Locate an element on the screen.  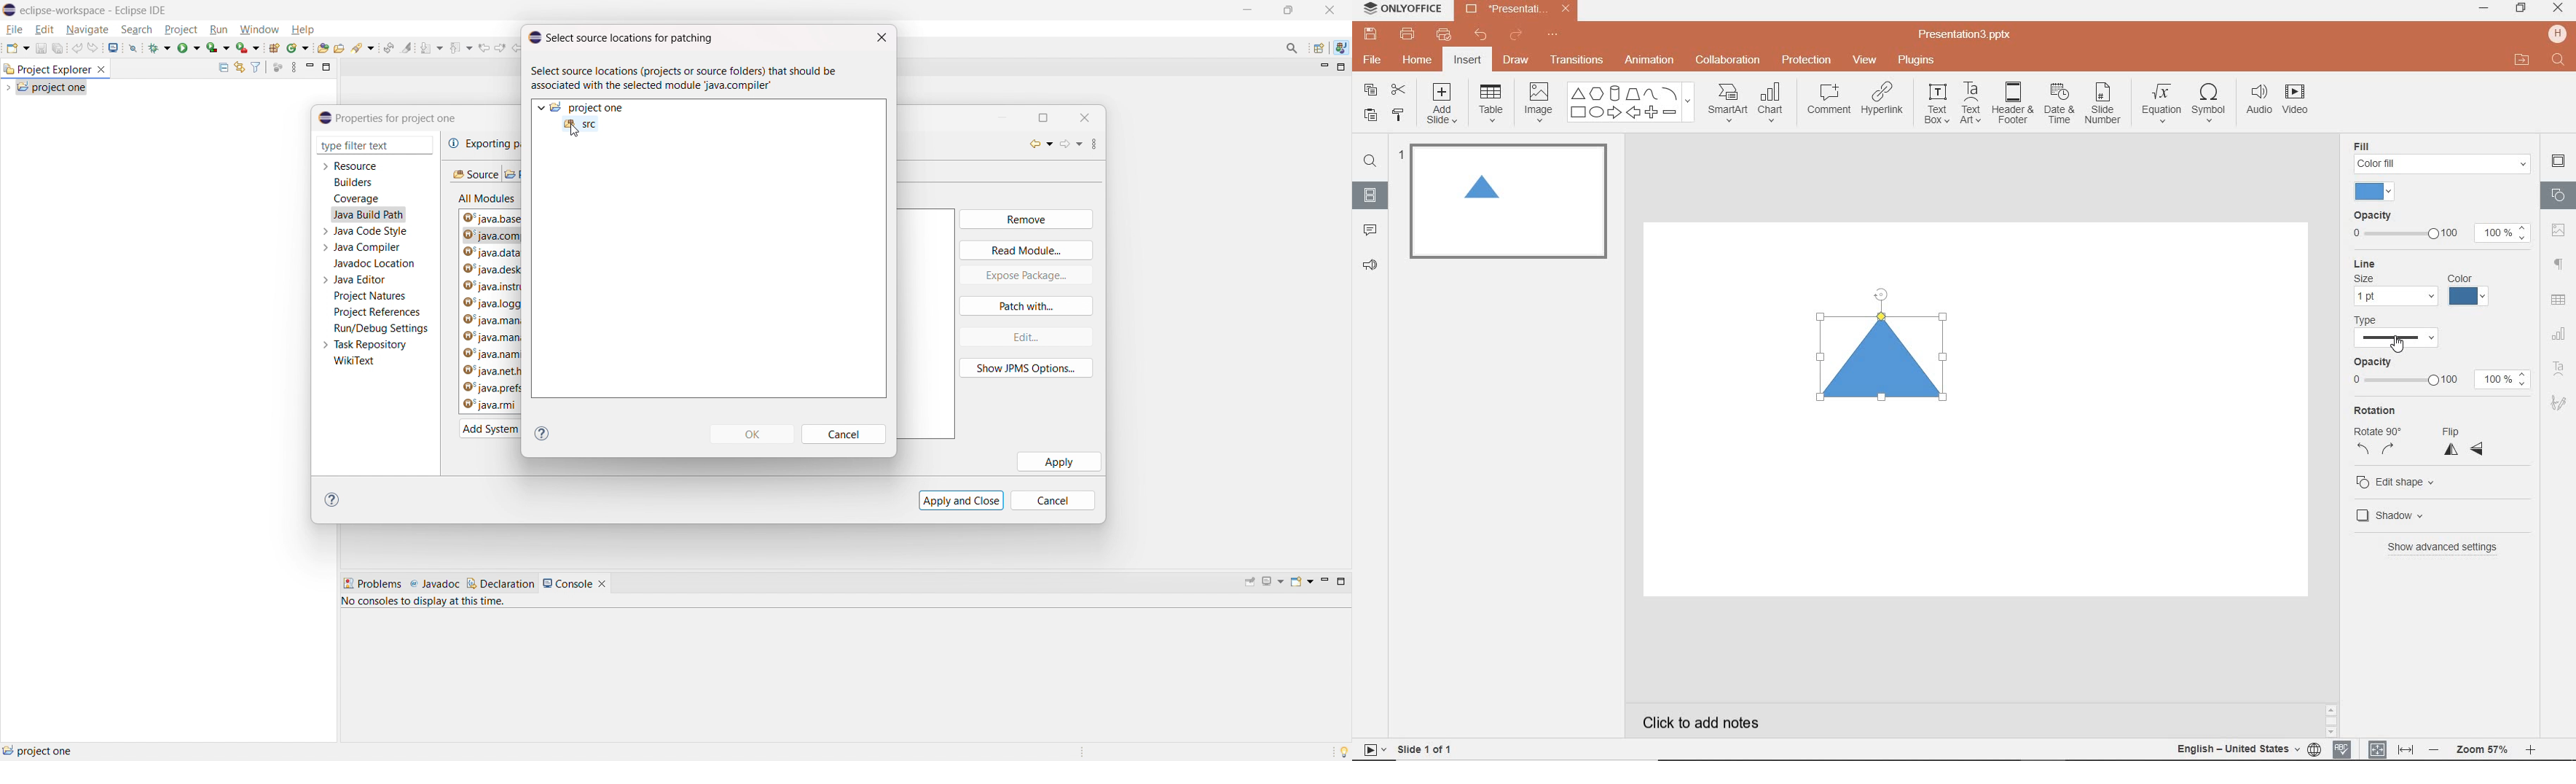
SLIDES is located at coordinates (1371, 195).